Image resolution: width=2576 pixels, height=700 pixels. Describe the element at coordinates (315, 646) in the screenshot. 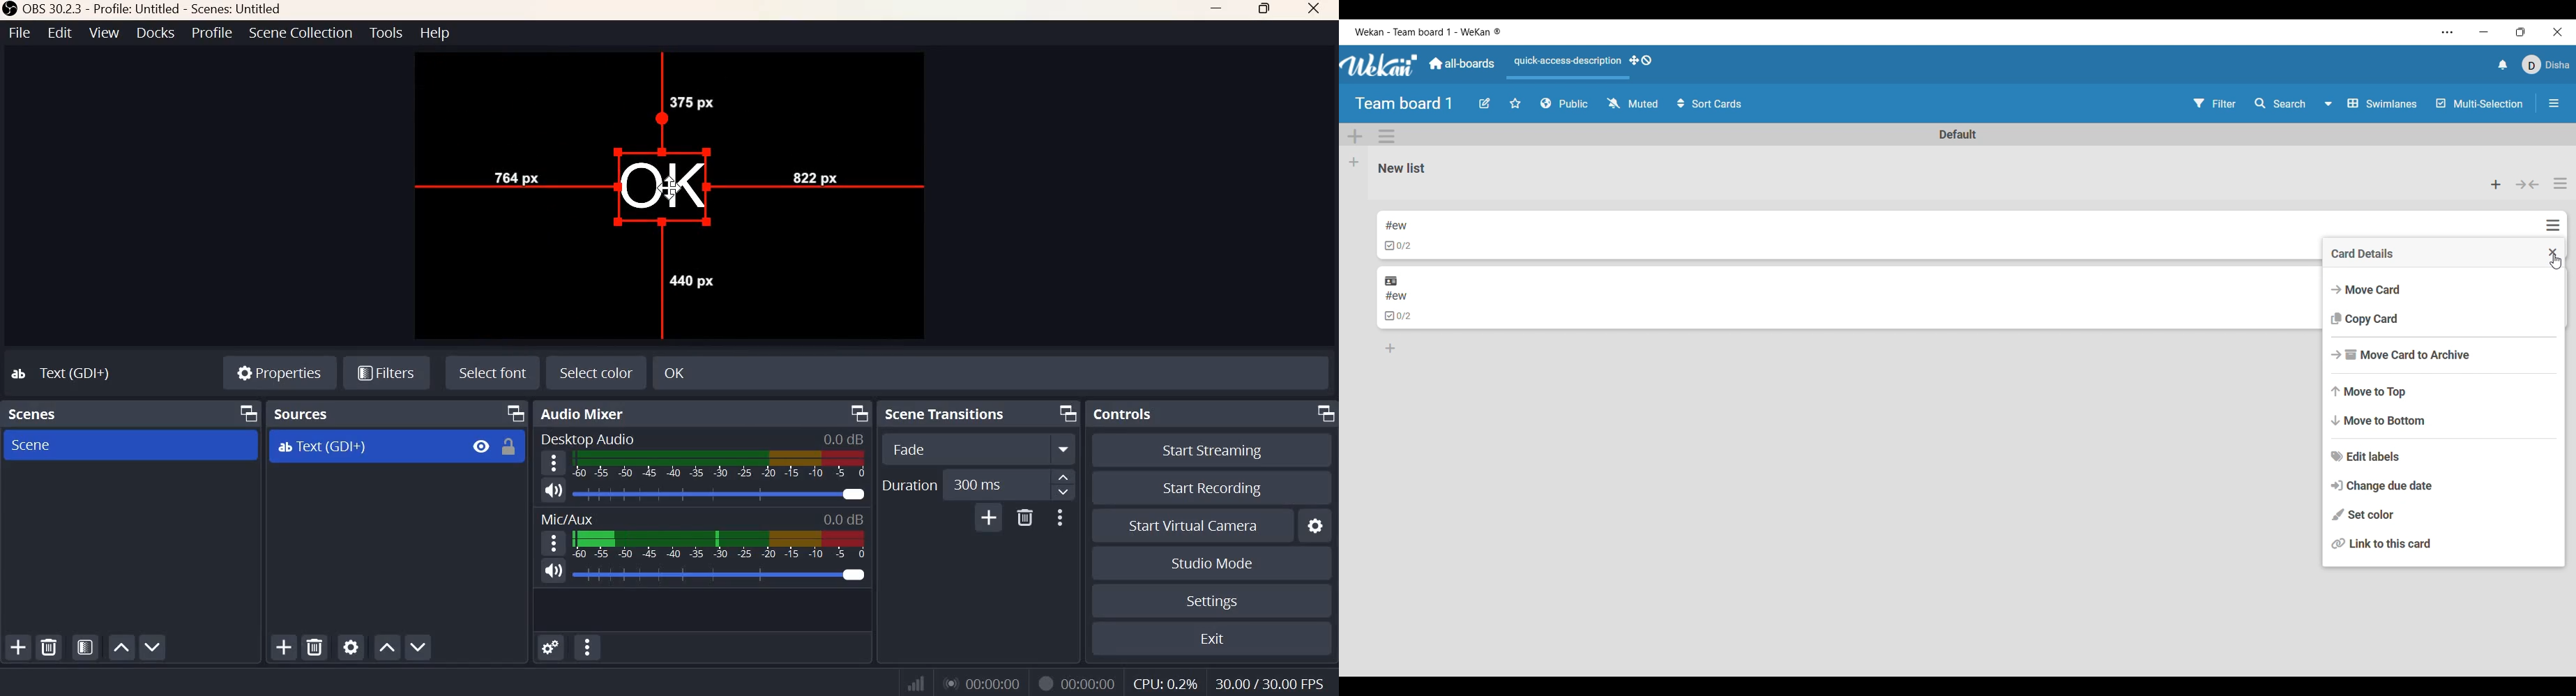

I see `remove selected source(s)` at that location.